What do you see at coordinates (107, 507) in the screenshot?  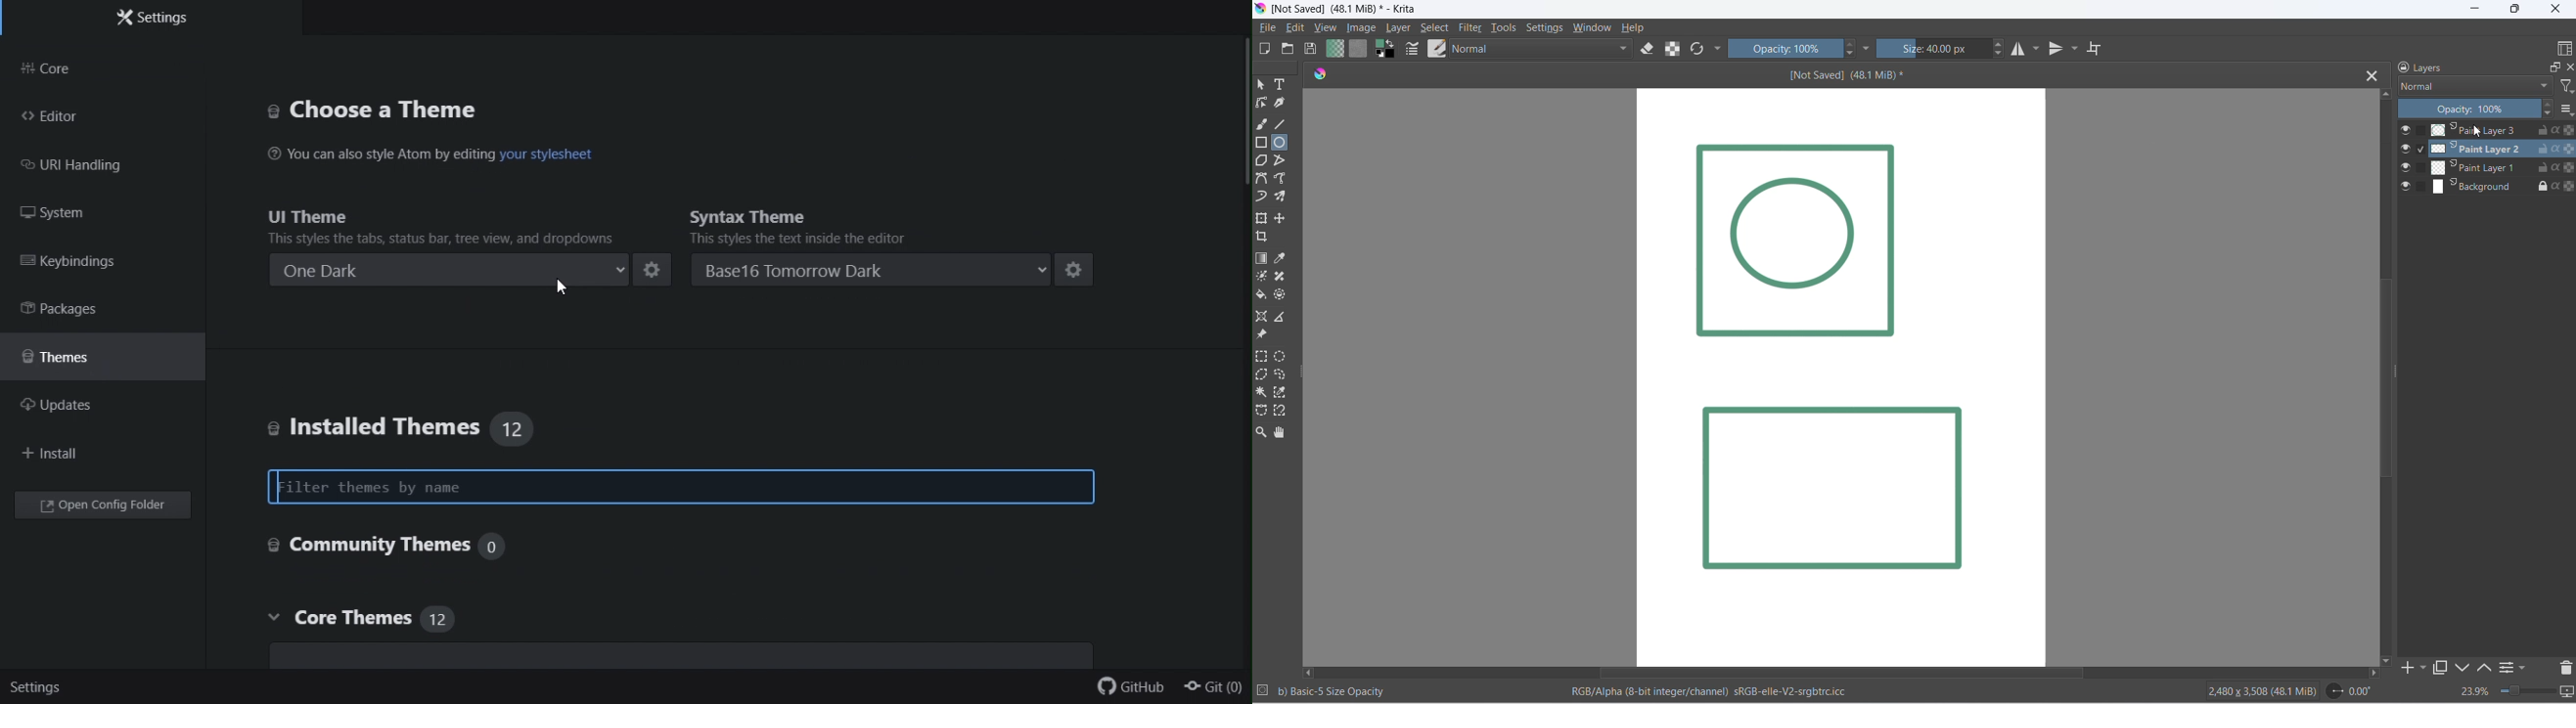 I see `Open config folder` at bounding box center [107, 507].